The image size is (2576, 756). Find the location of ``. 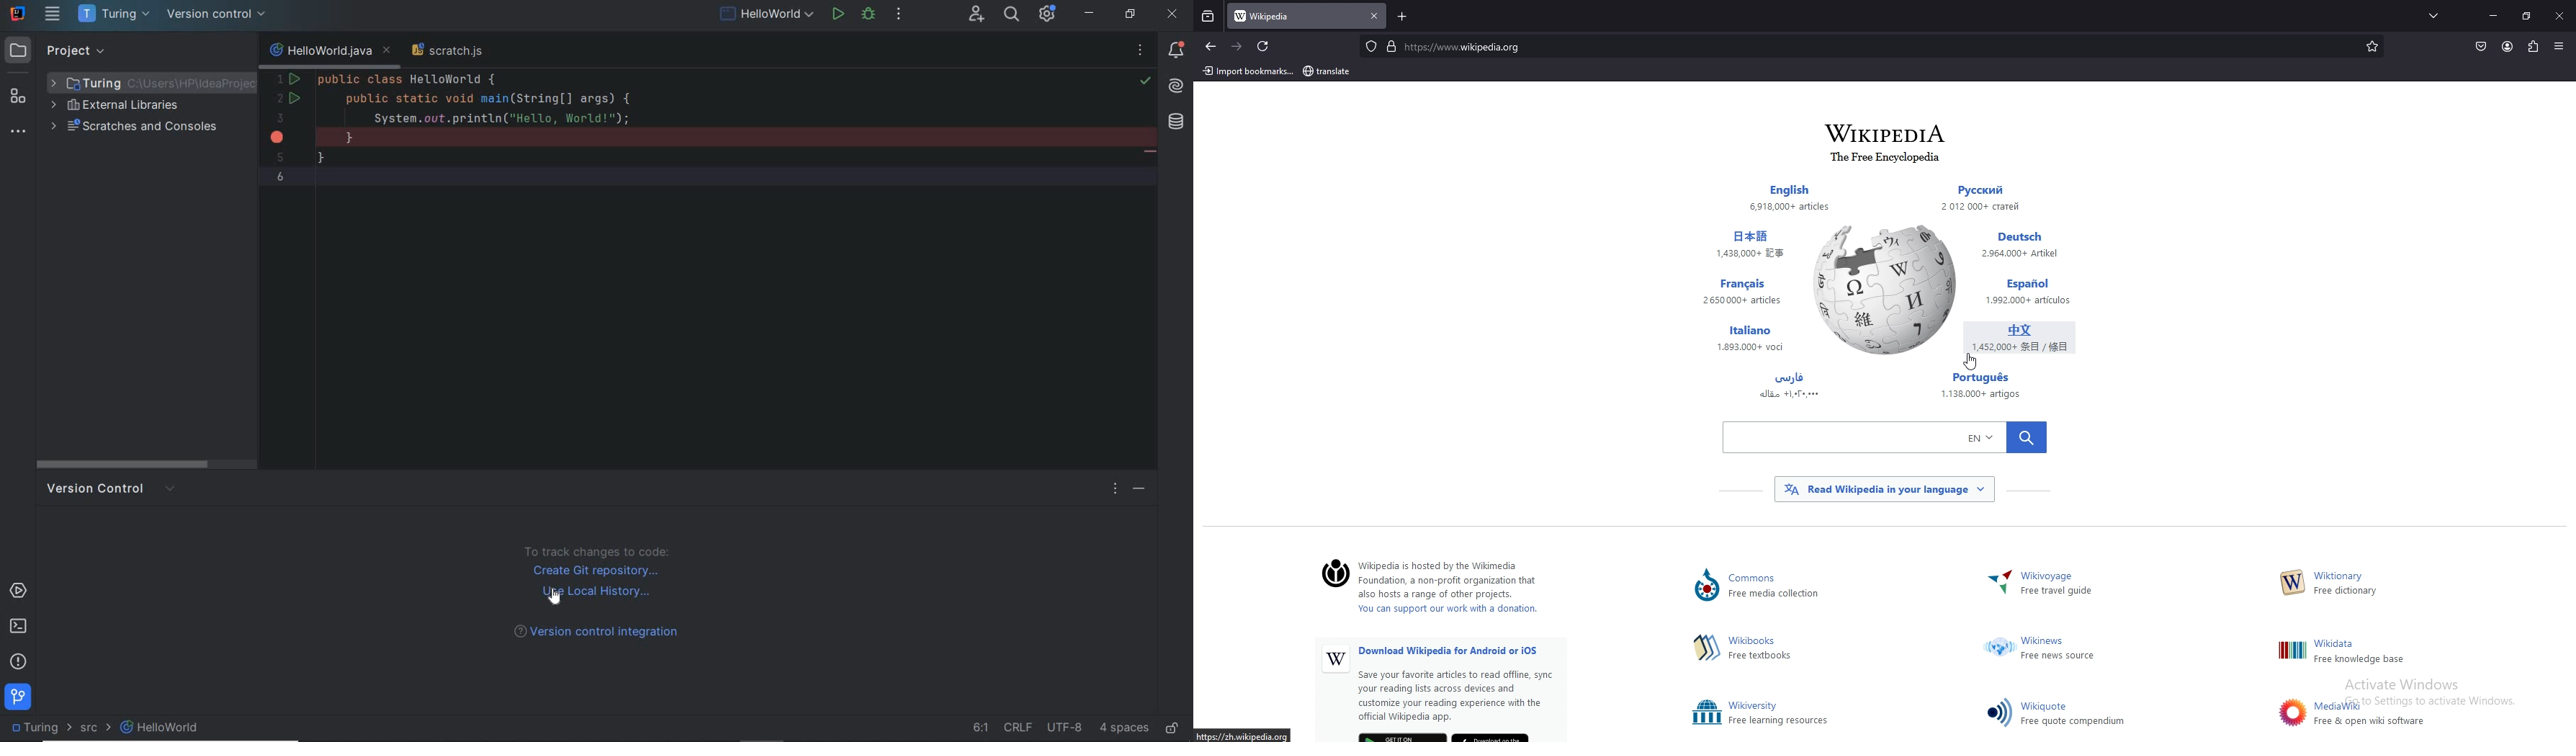

 is located at coordinates (1998, 712).